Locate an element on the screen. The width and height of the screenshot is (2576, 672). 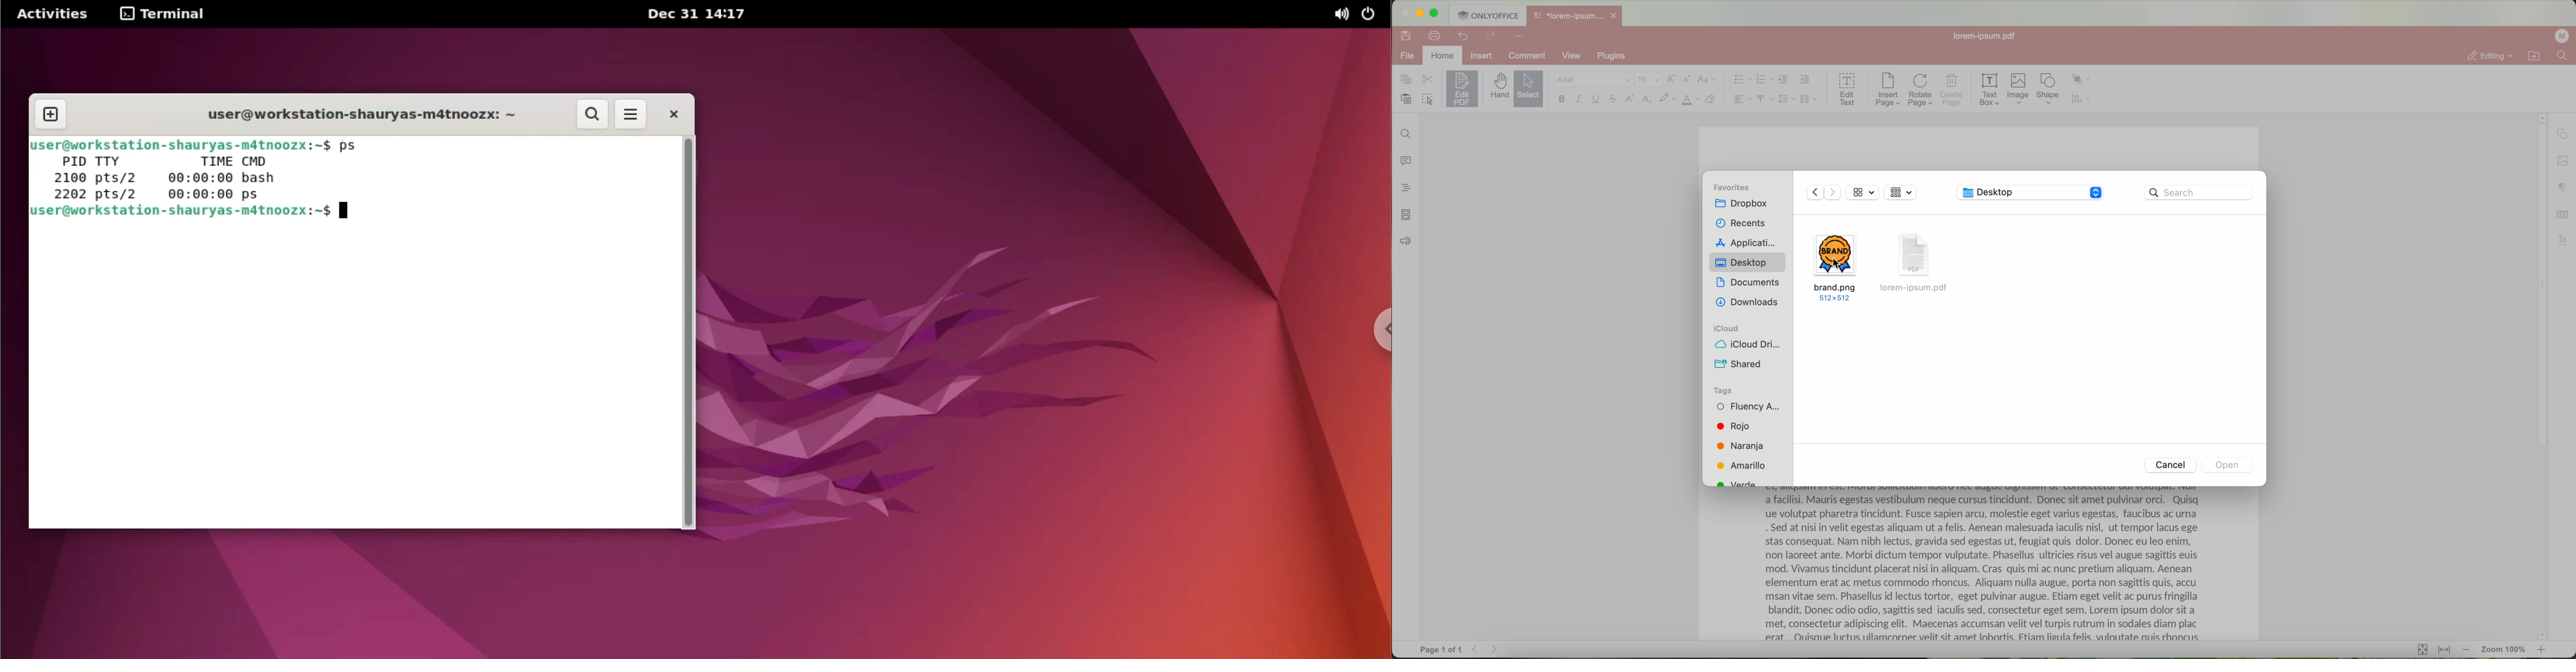
click on edit PDF is located at coordinates (1463, 90).